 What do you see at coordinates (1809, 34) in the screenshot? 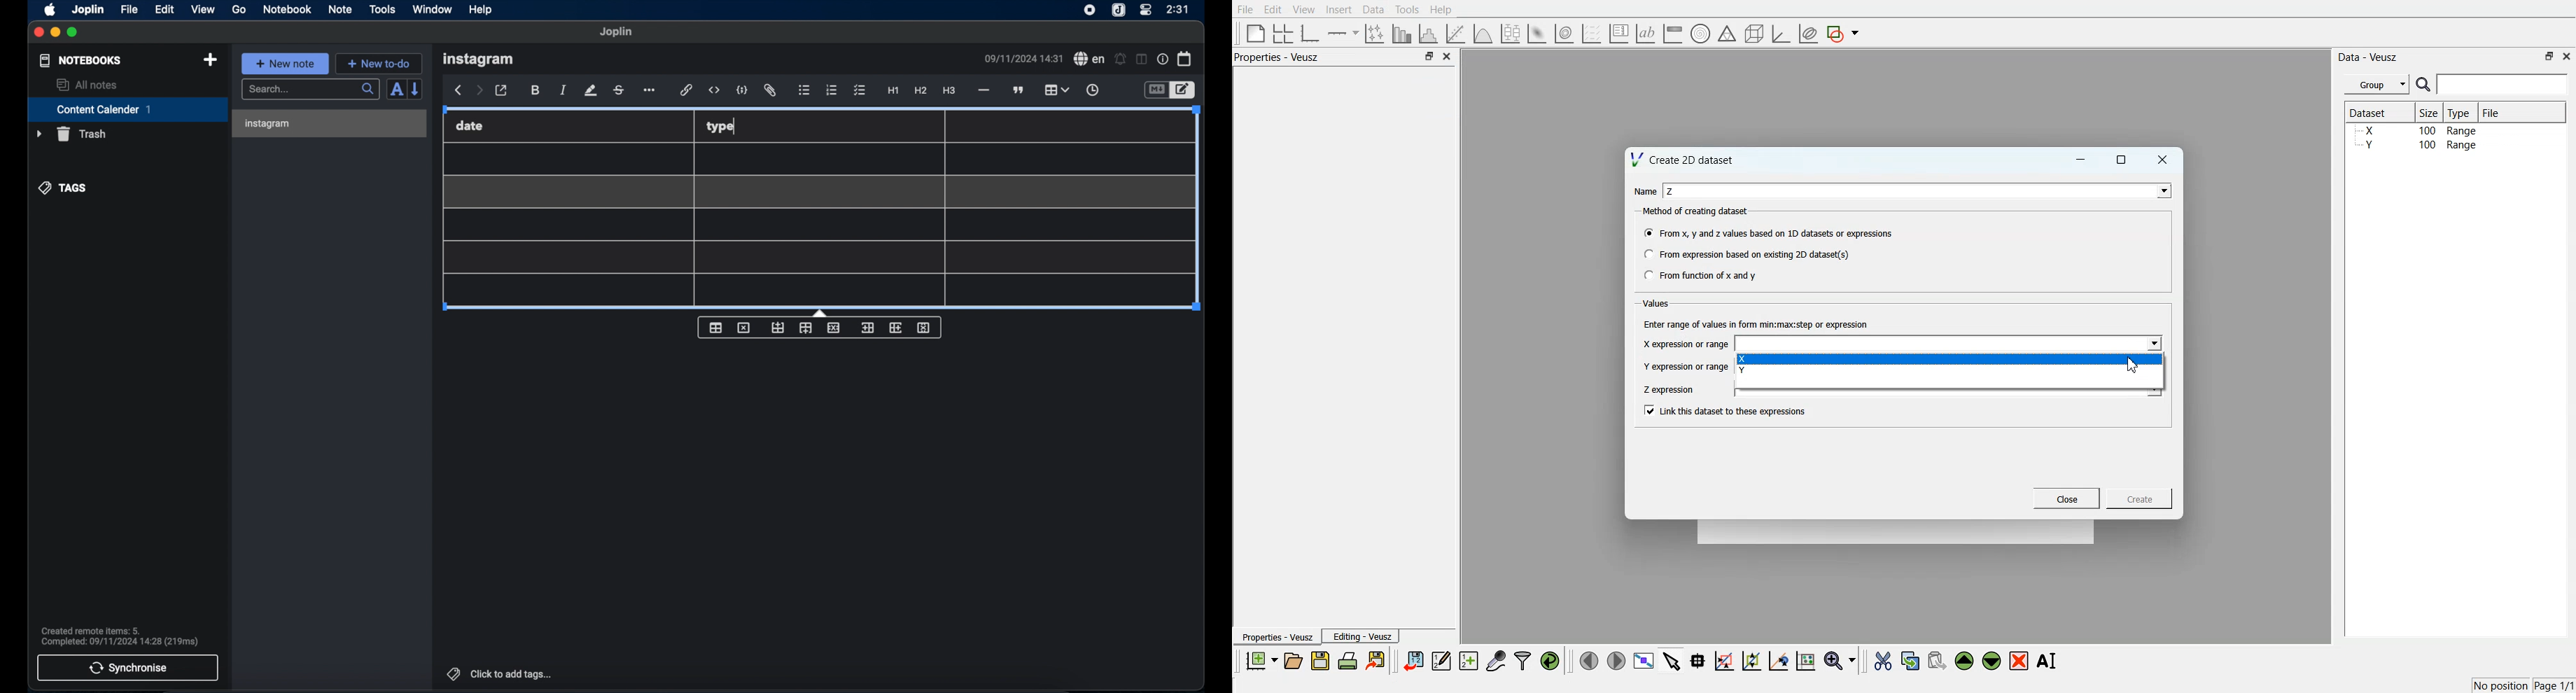
I see `Plot covariance ellipsis` at bounding box center [1809, 34].